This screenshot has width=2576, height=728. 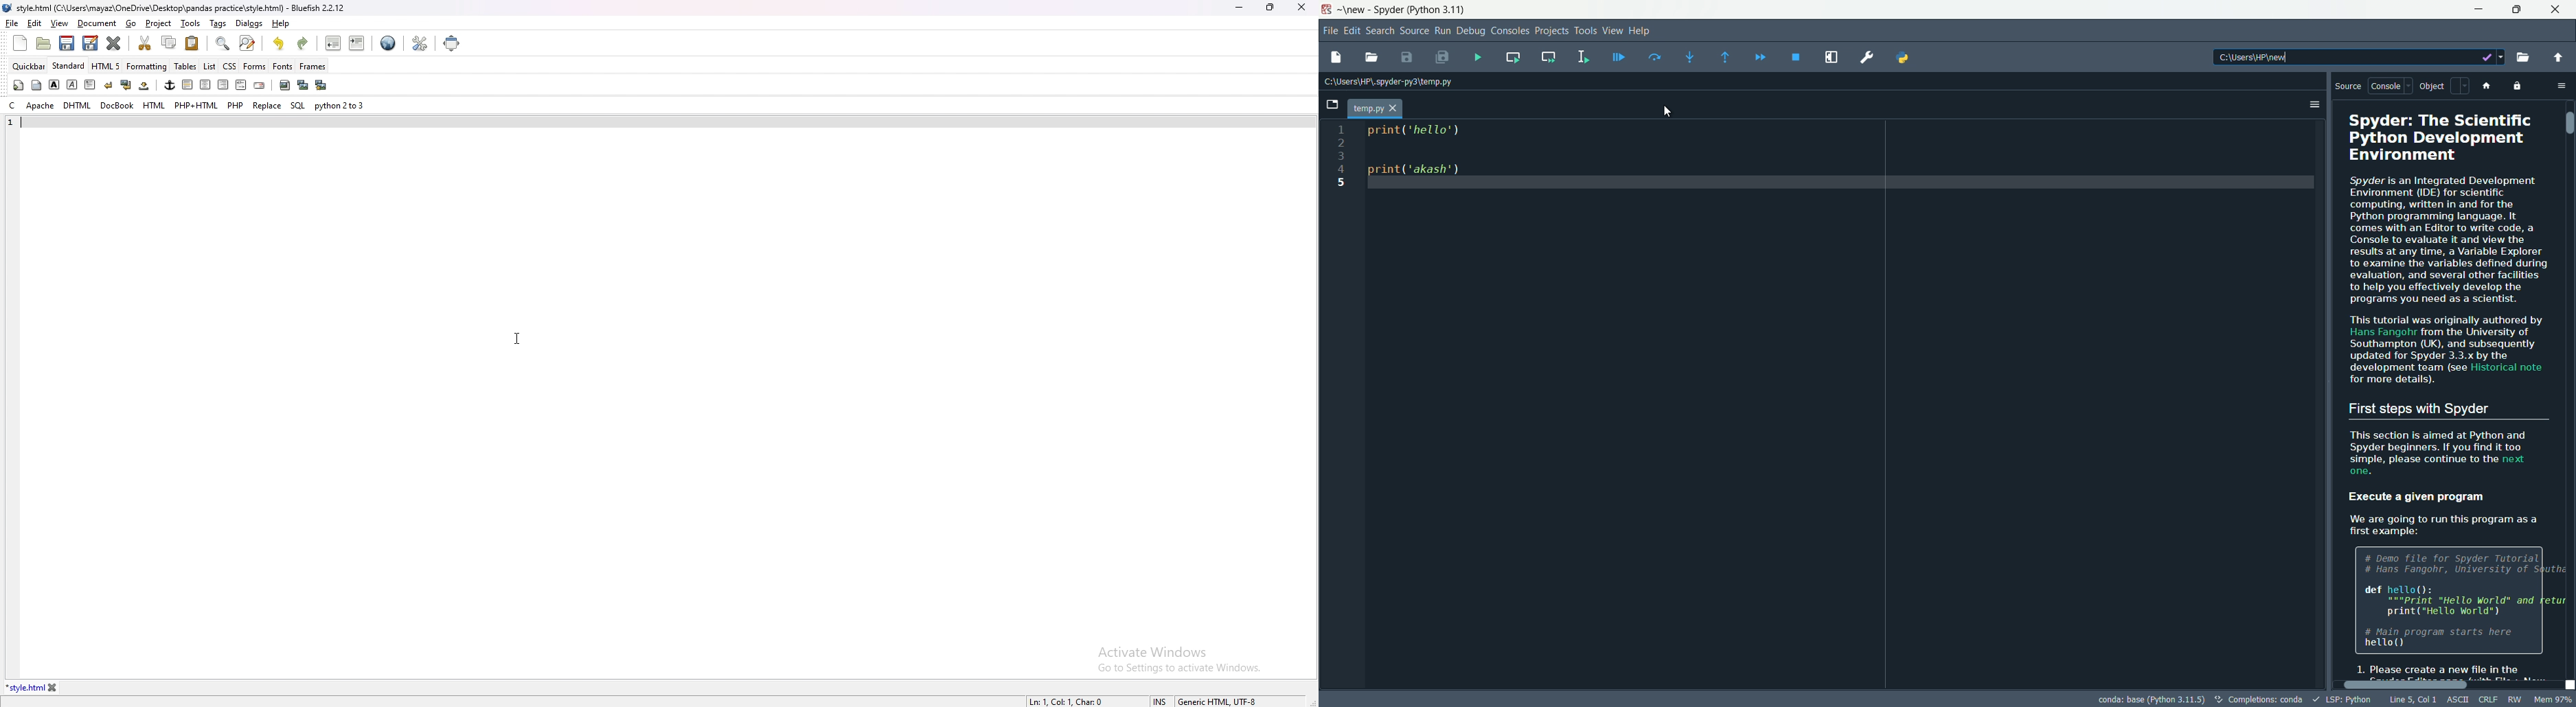 I want to click on insert thumbnail, so click(x=302, y=85).